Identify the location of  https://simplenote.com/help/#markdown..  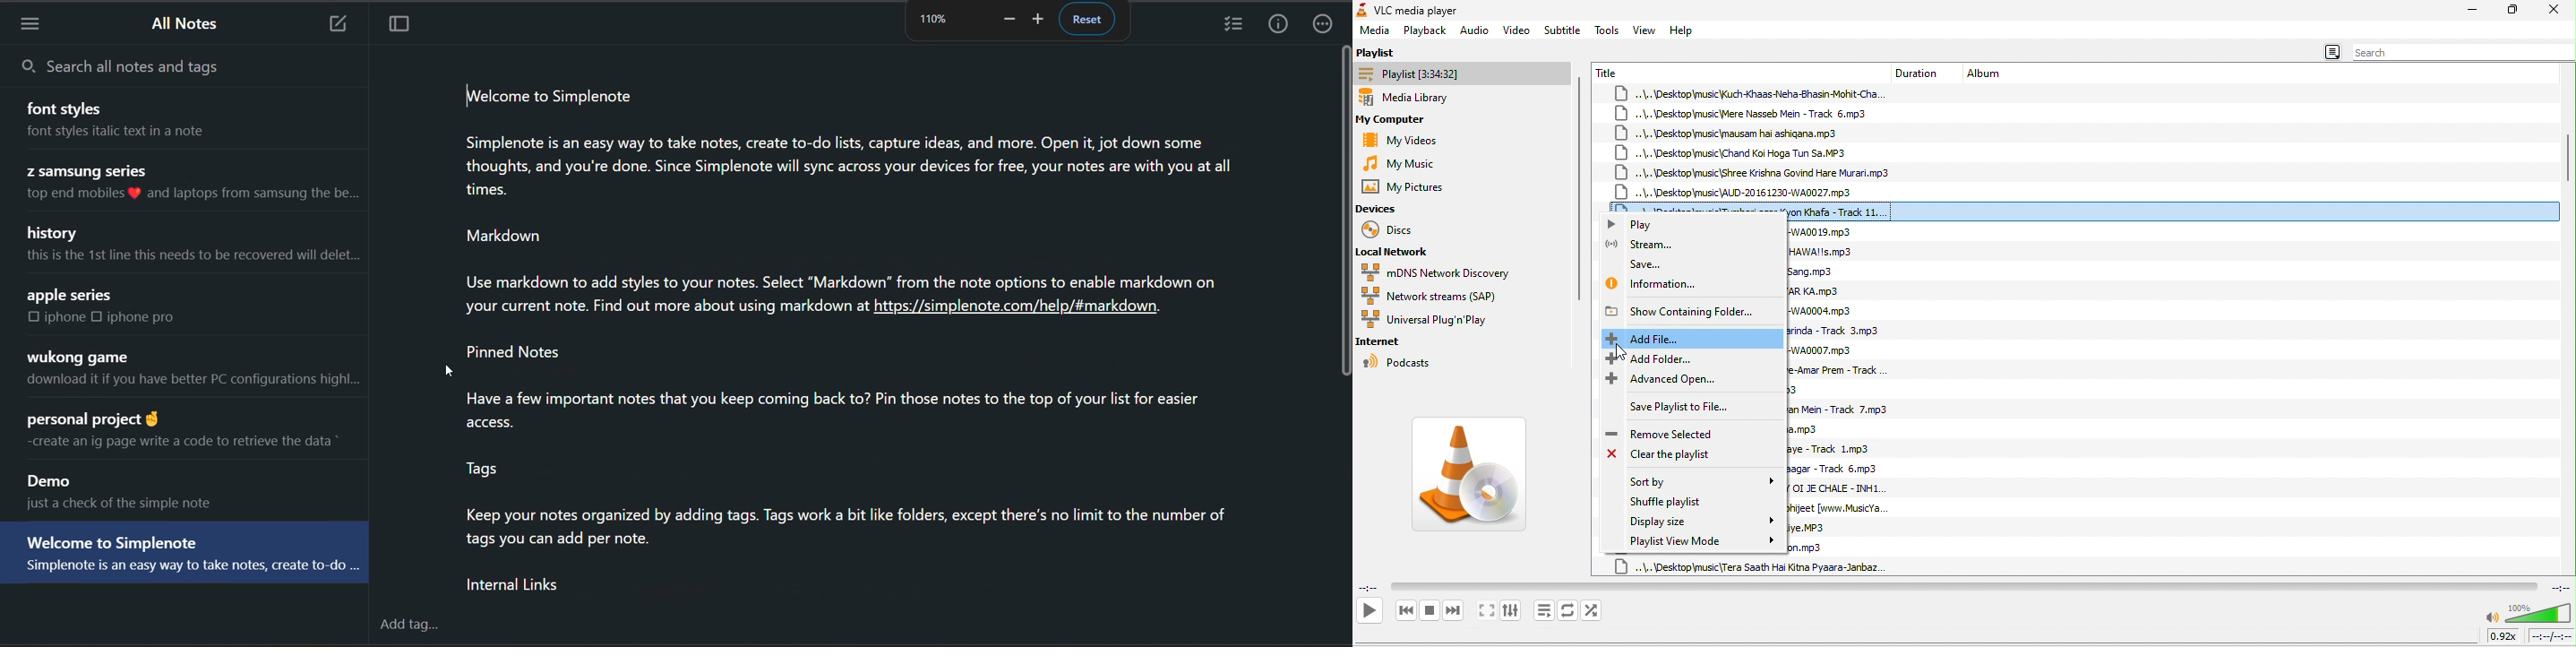
(1025, 309).